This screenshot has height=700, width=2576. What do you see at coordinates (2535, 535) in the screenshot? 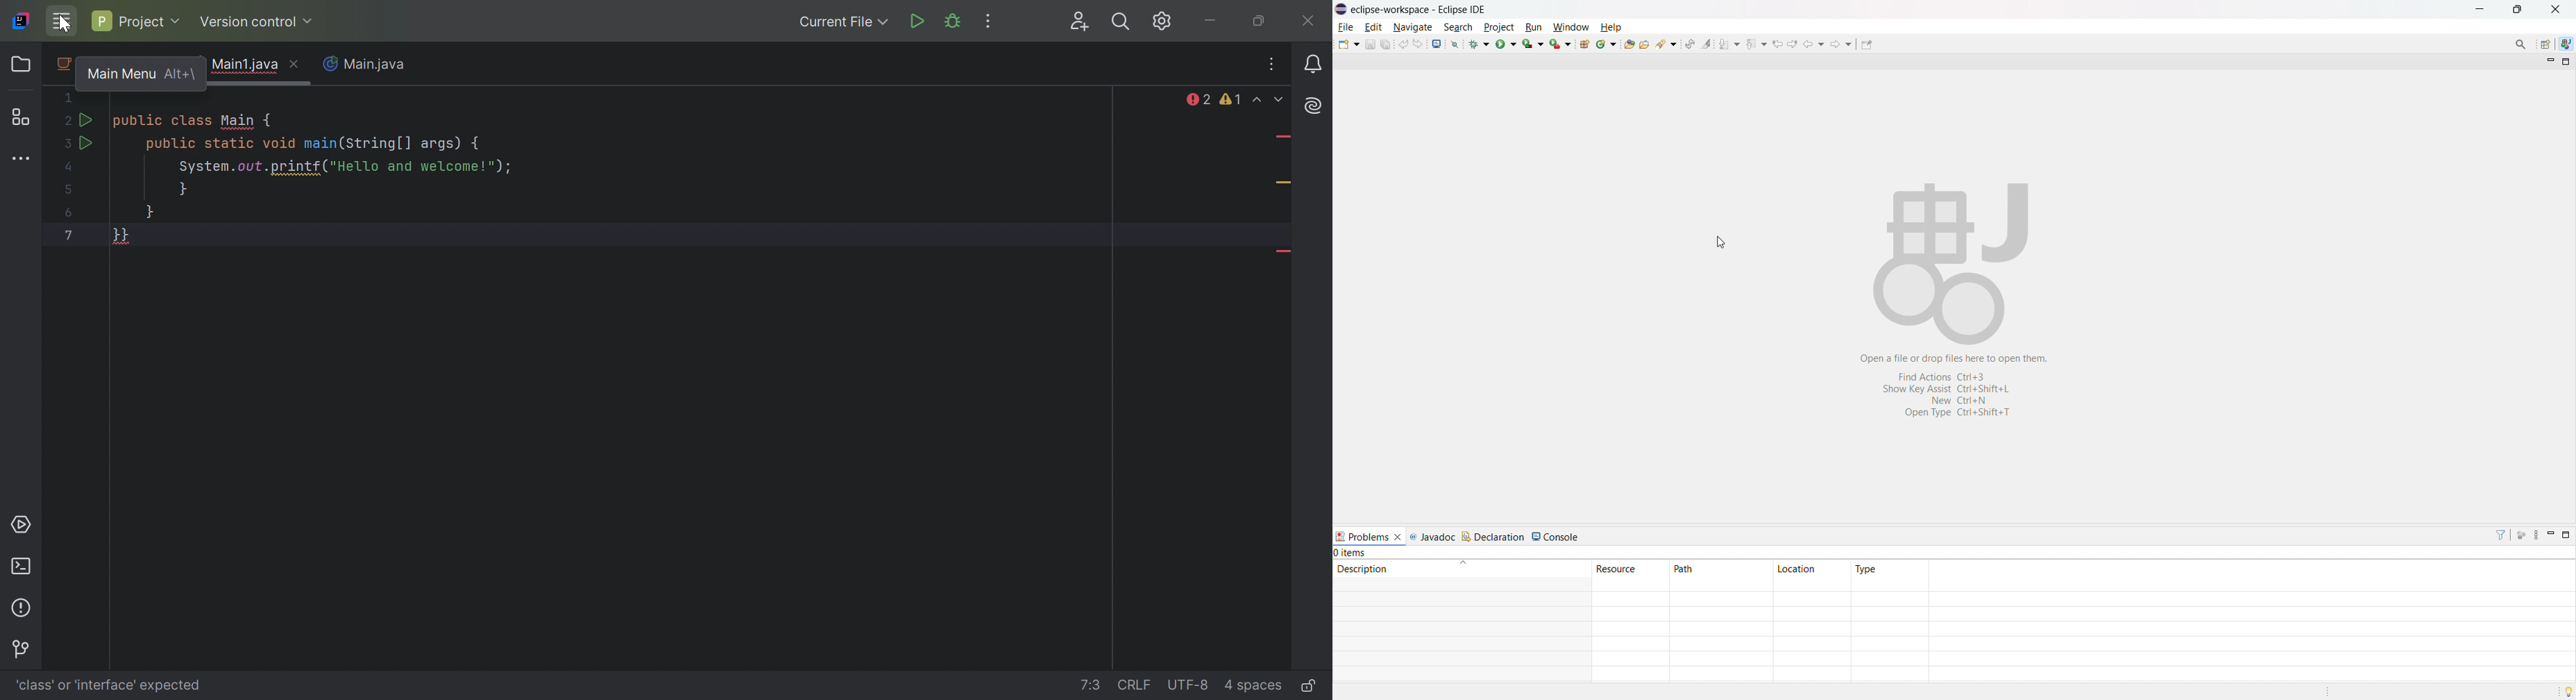
I see `Linked Mode` at bounding box center [2535, 535].